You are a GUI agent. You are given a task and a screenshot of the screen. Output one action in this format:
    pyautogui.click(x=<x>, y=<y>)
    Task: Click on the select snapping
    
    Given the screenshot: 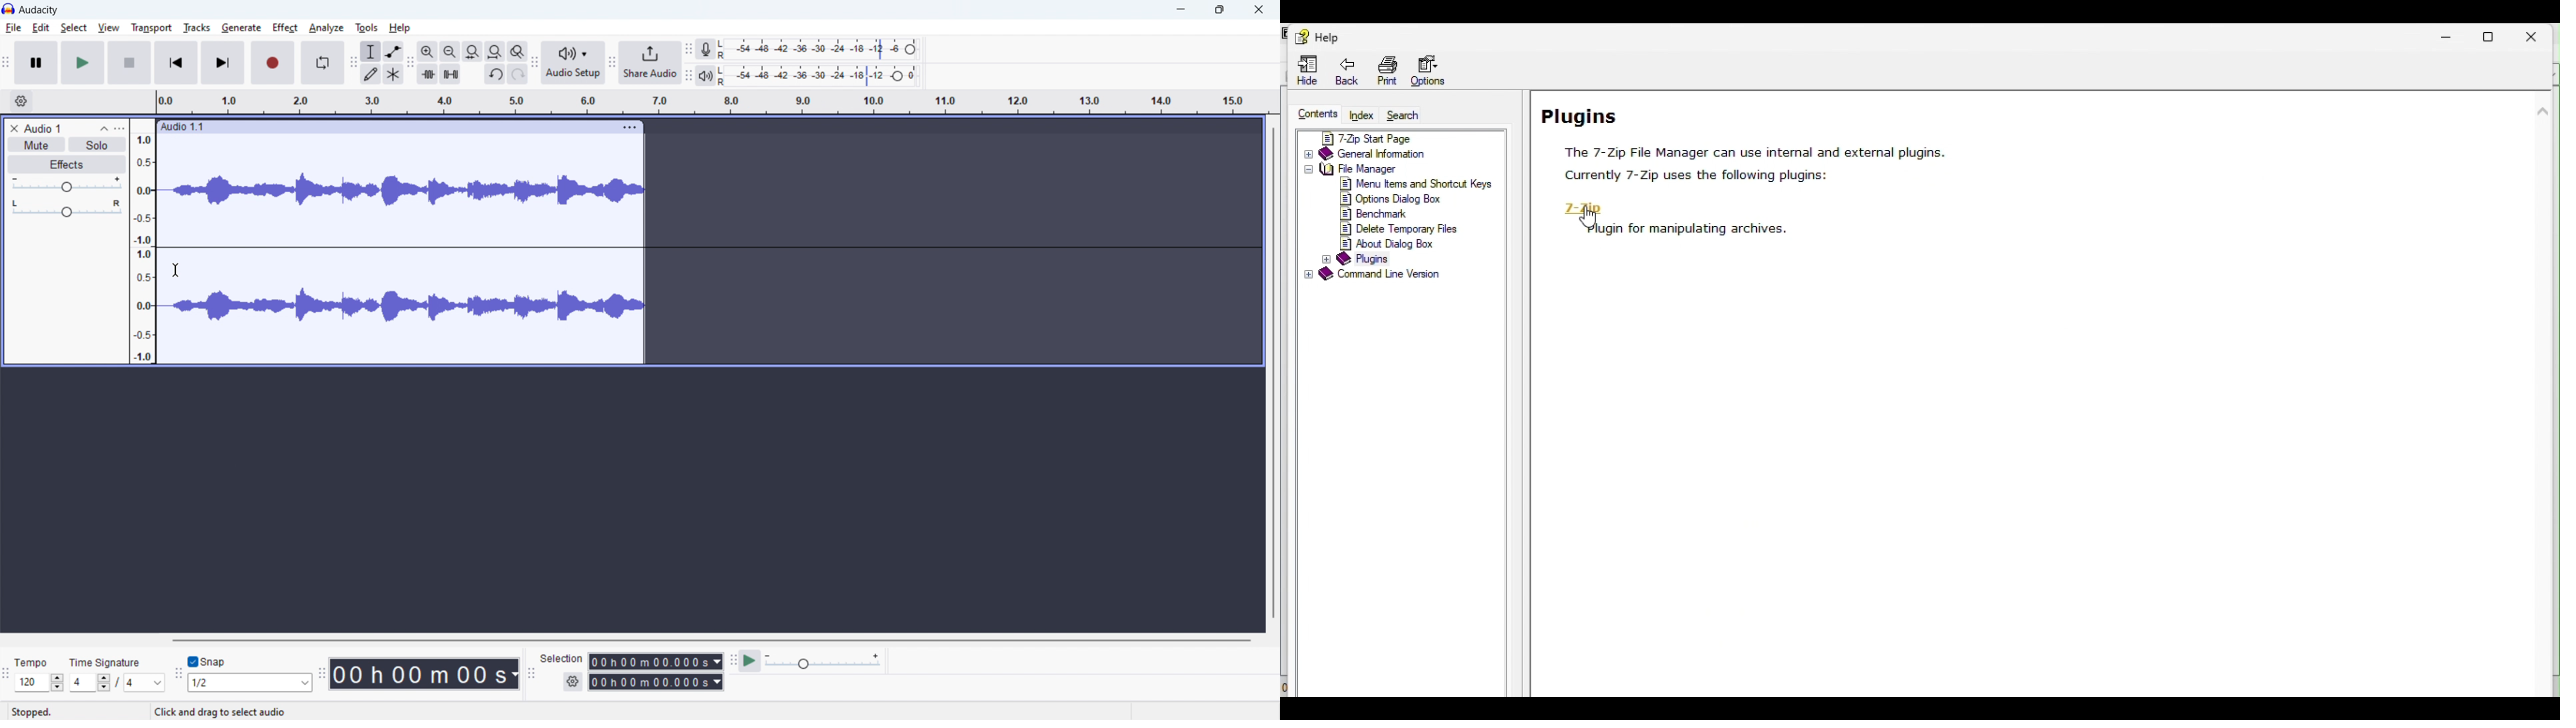 What is the action you would take?
    pyautogui.click(x=250, y=682)
    